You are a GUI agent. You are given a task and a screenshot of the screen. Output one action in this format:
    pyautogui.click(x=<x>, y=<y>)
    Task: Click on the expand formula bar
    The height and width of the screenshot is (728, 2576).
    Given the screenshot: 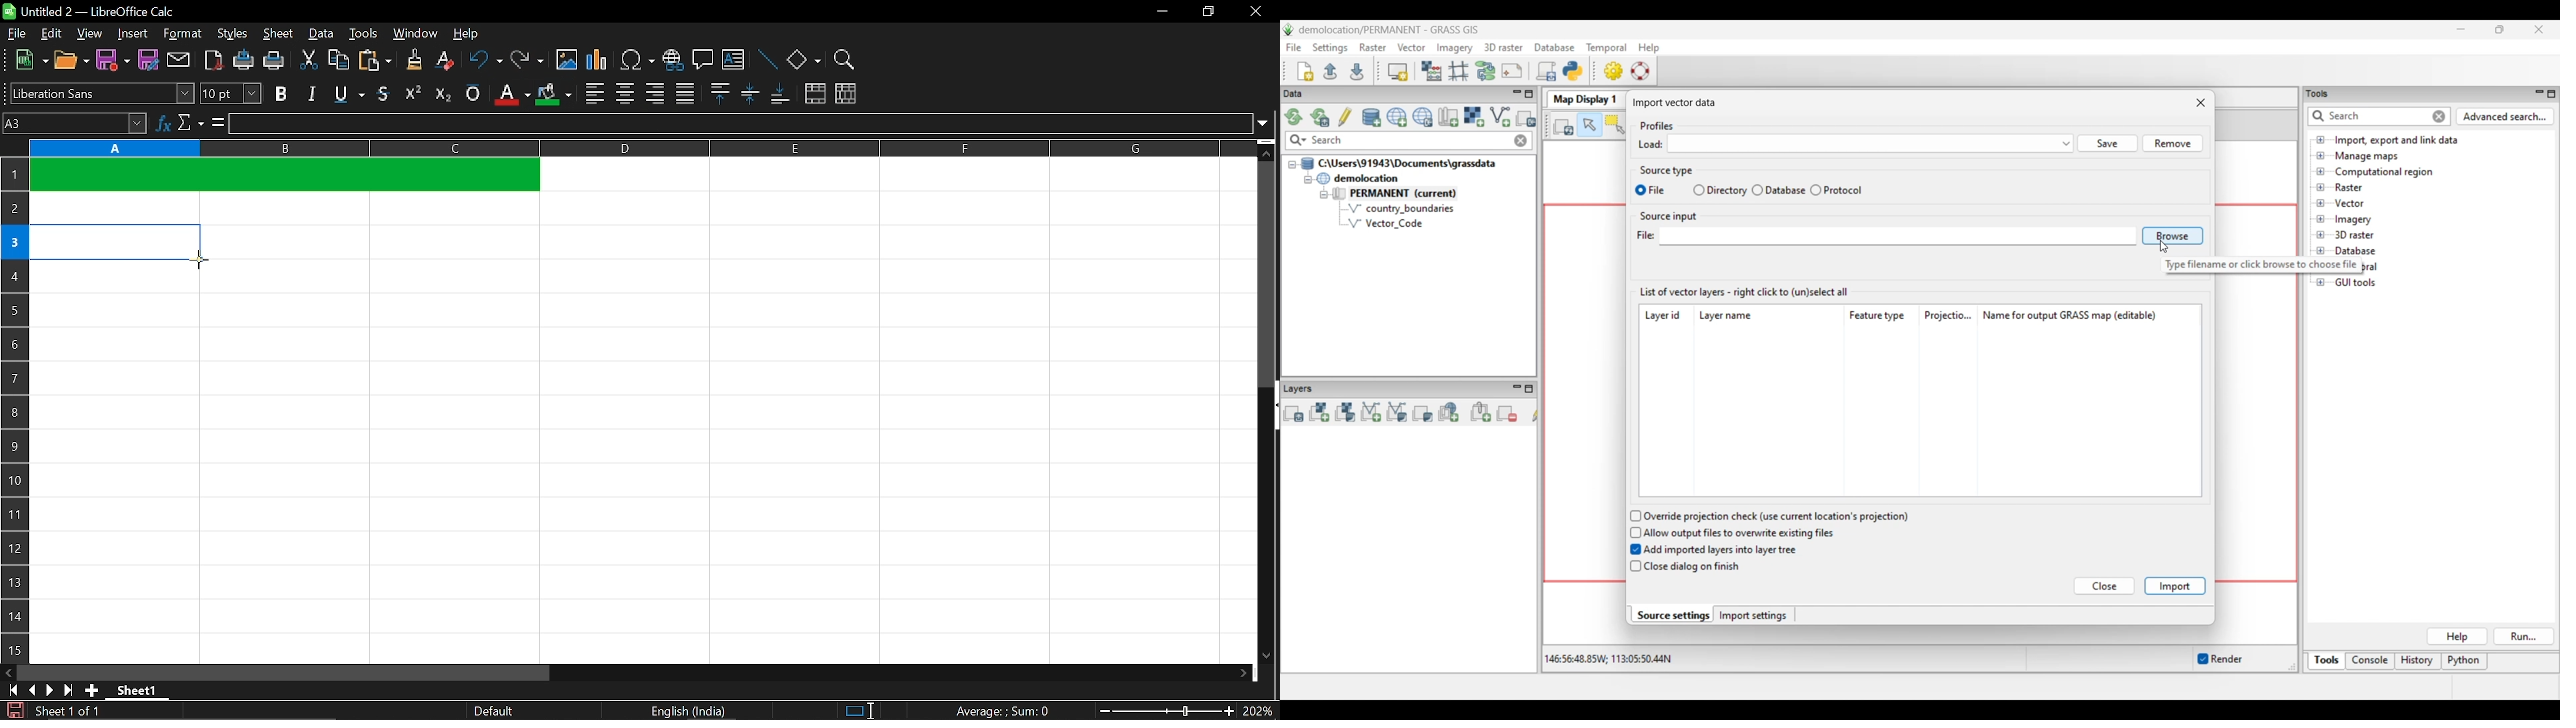 What is the action you would take?
    pyautogui.click(x=1266, y=123)
    